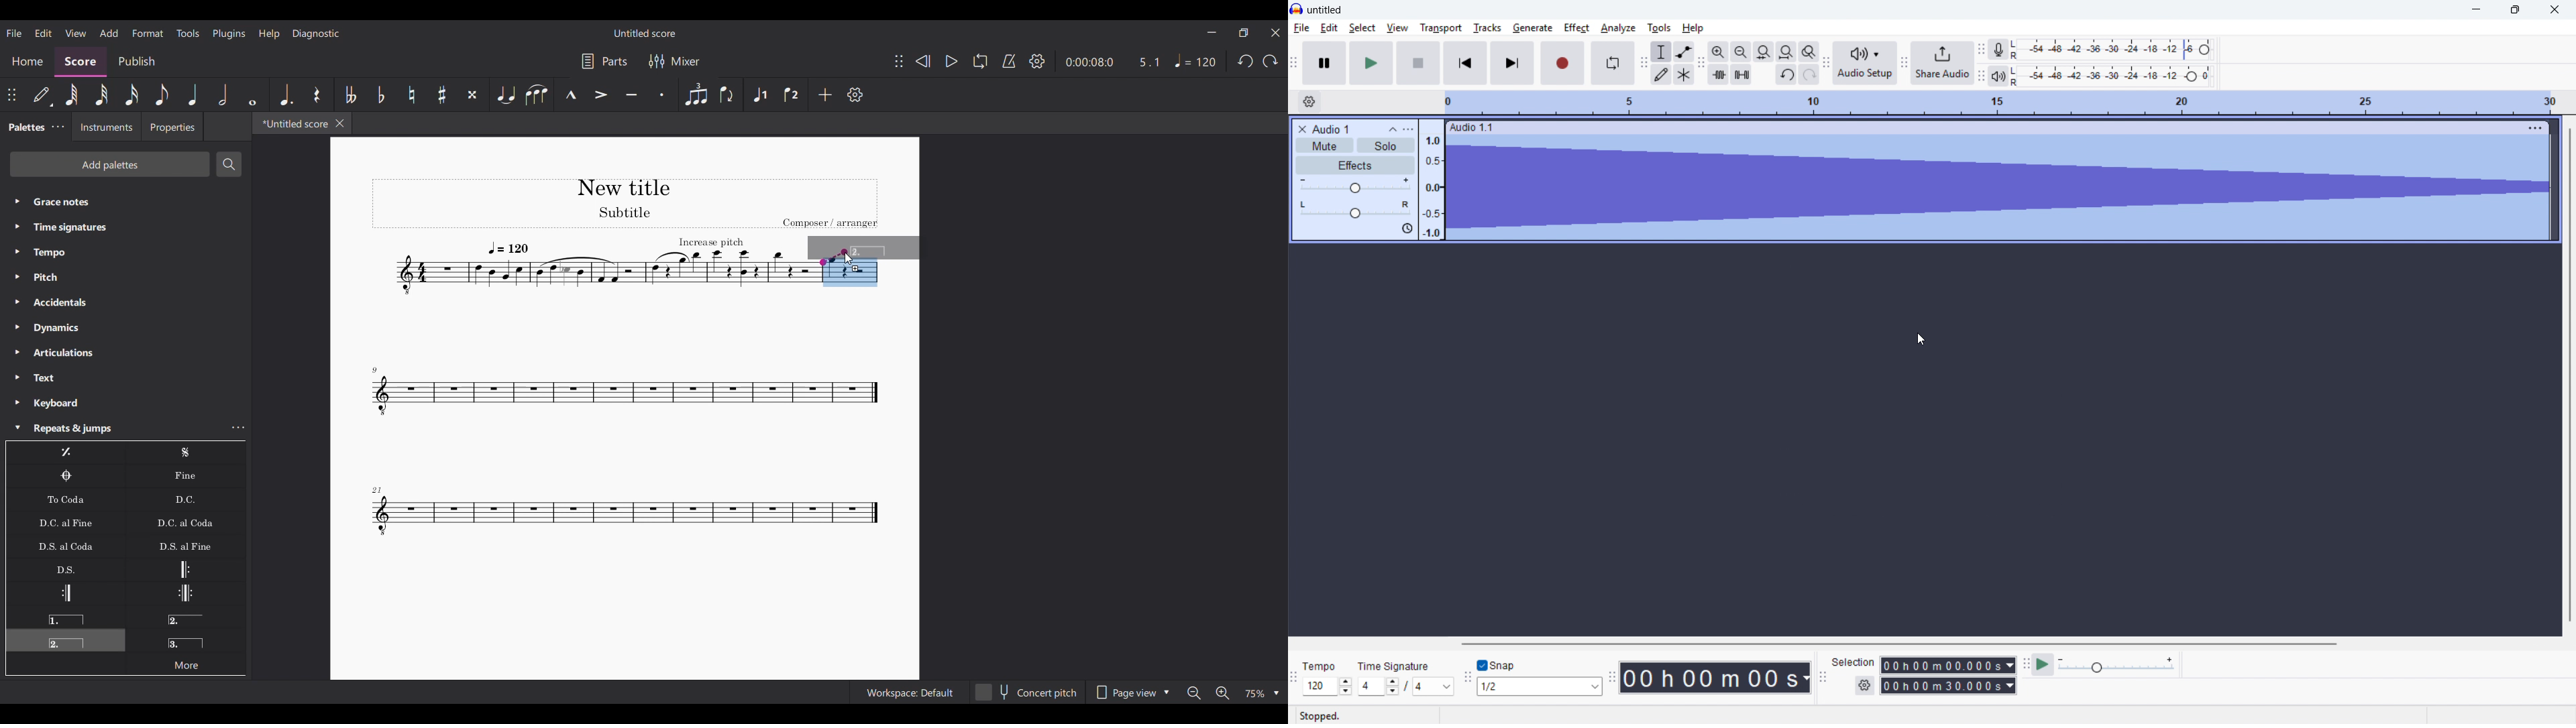 The image size is (2576, 728). Describe the element at coordinates (162, 95) in the screenshot. I see `8th note` at that location.